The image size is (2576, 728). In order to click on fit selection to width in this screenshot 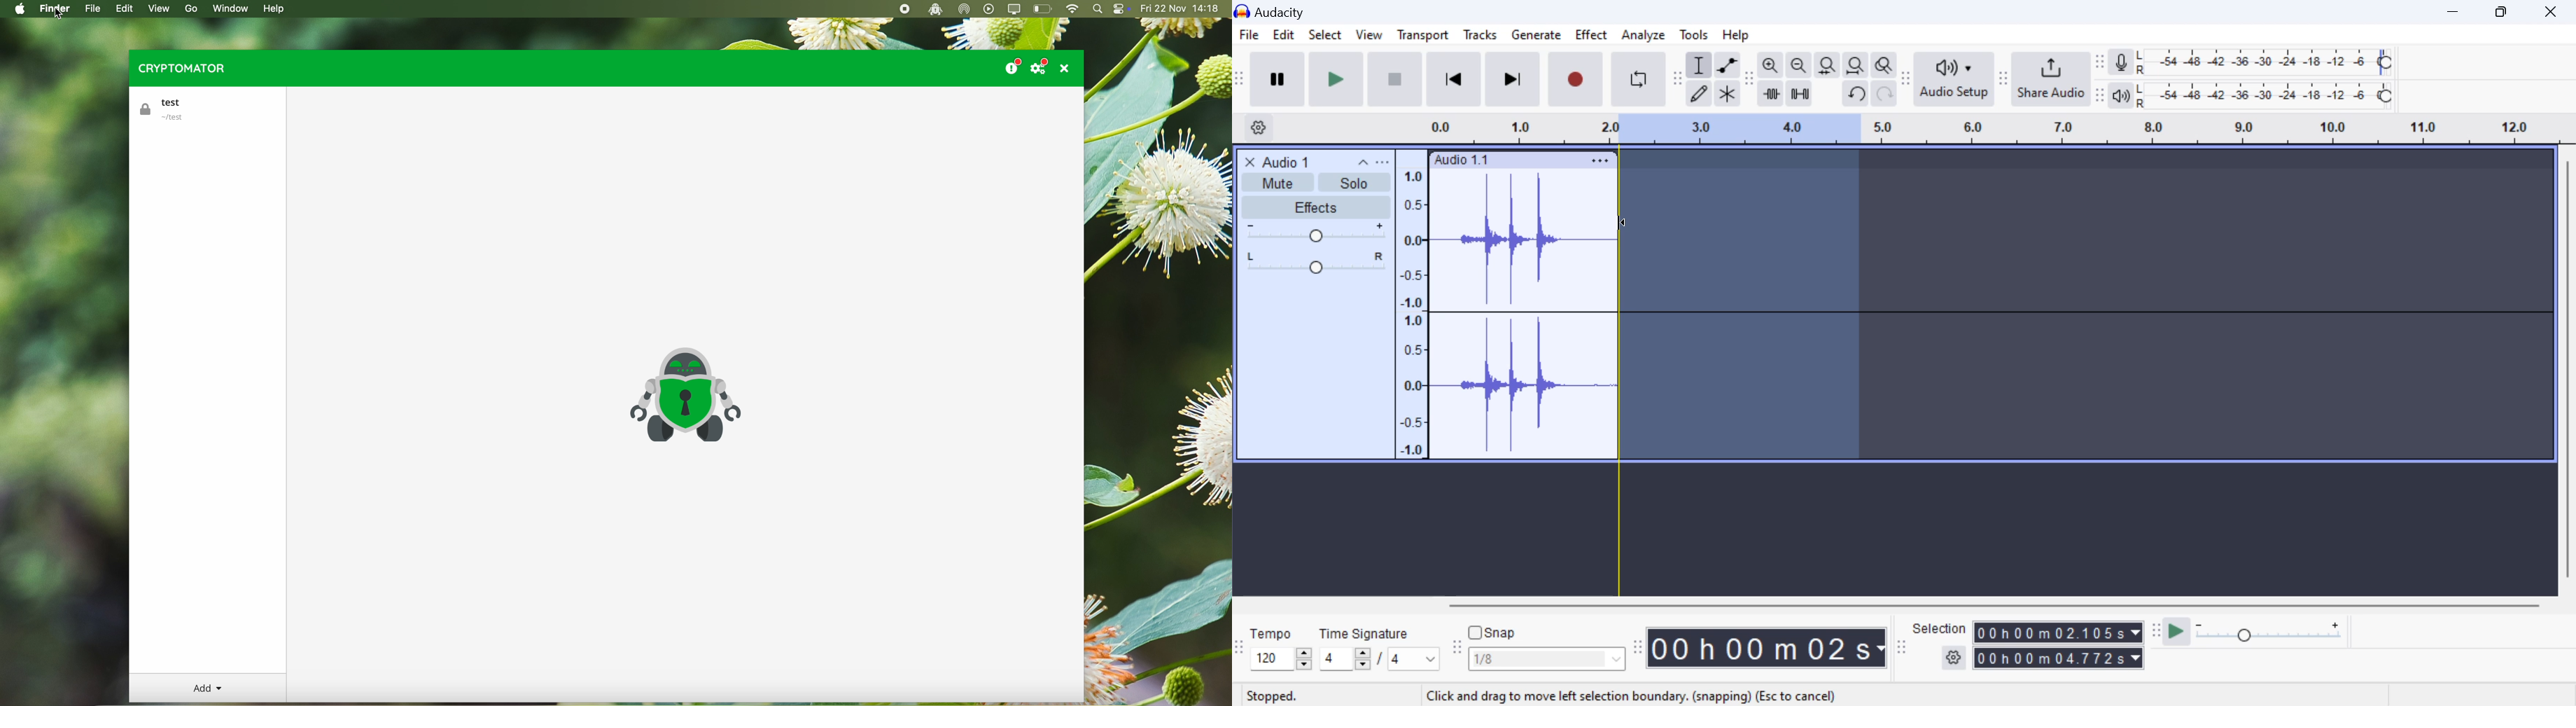, I will do `click(1826, 67)`.